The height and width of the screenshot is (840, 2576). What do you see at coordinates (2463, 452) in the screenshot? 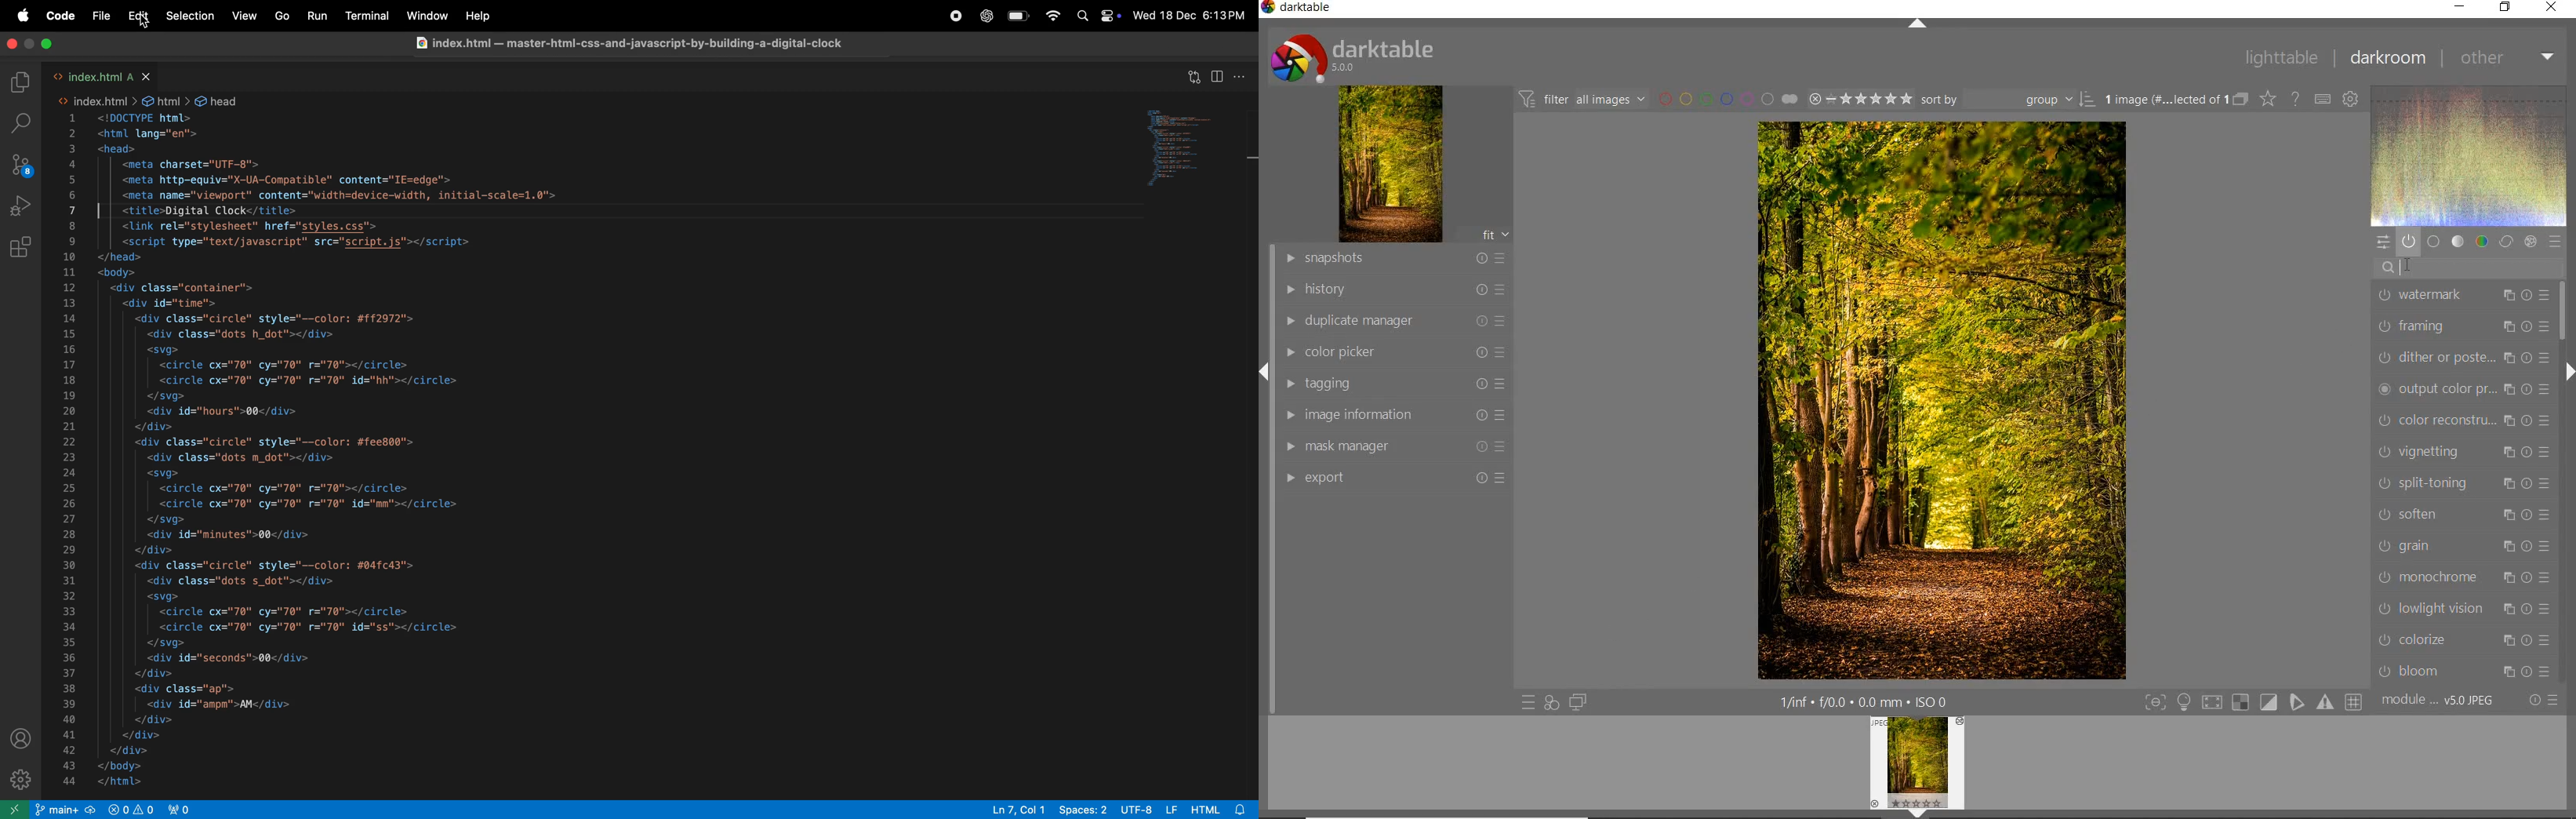
I see `vignetting` at bounding box center [2463, 452].